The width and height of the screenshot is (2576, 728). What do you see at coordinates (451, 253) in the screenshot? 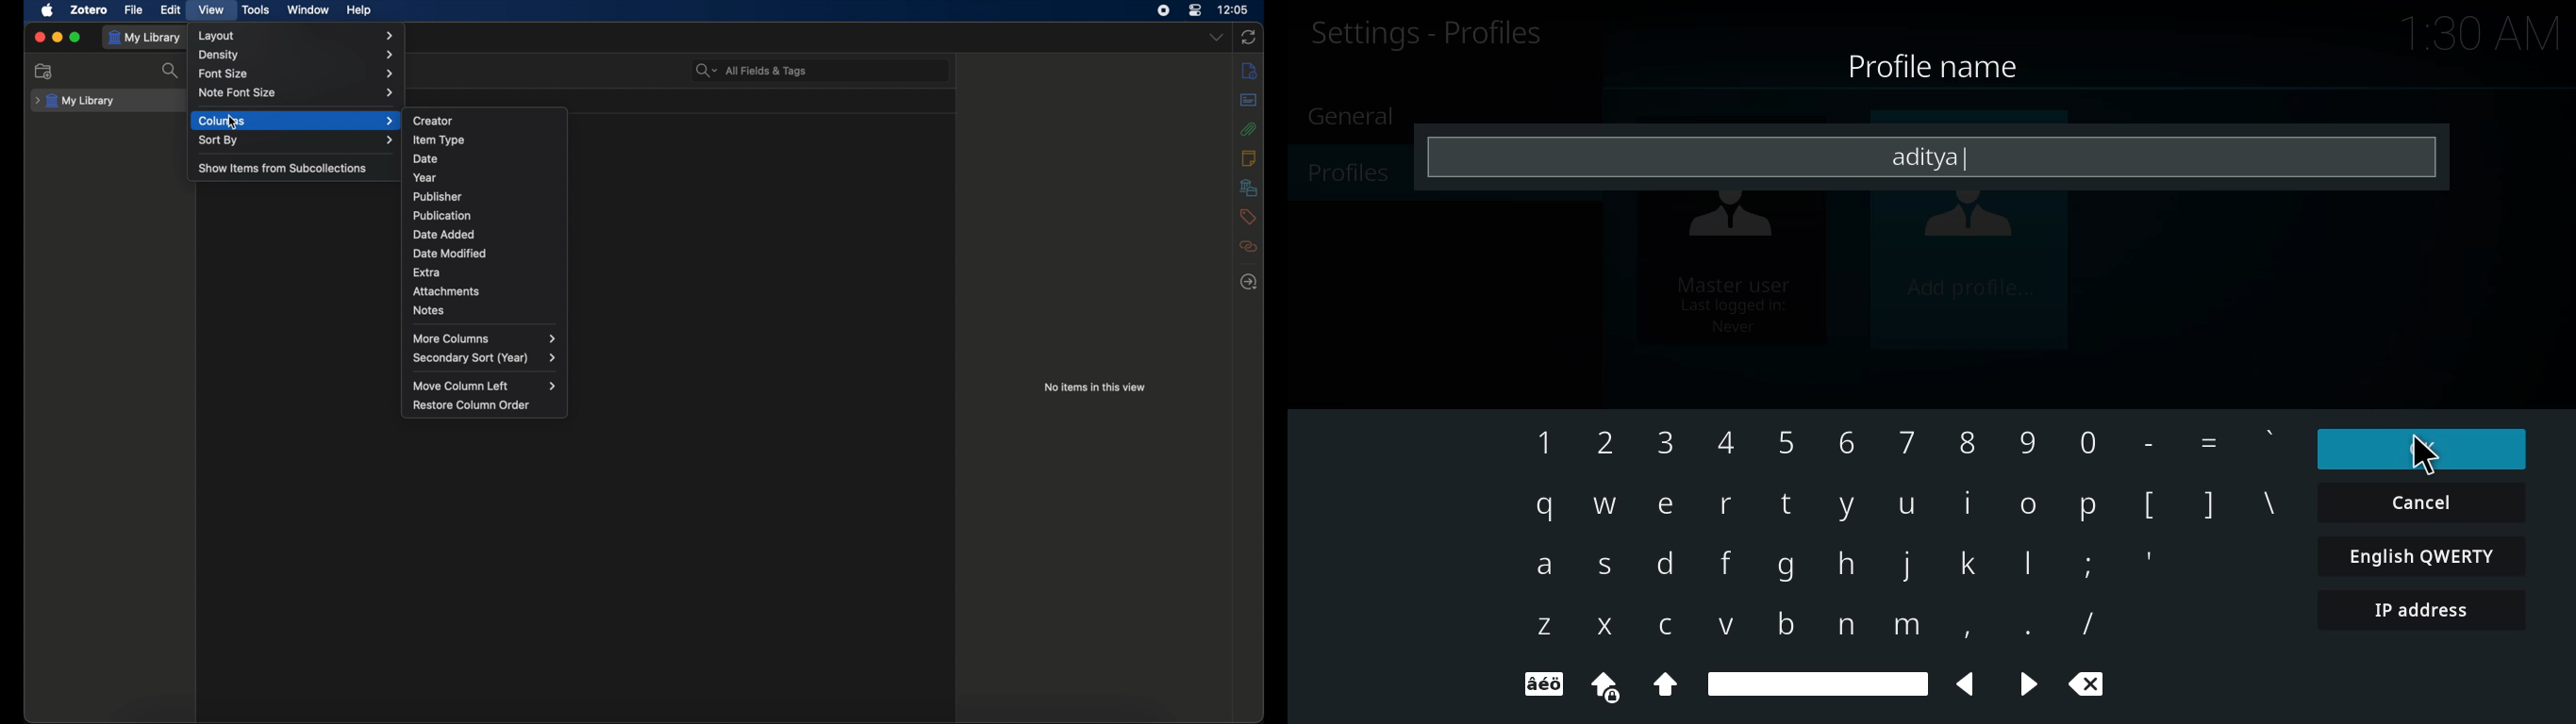
I see `date modified` at bounding box center [451, 253].